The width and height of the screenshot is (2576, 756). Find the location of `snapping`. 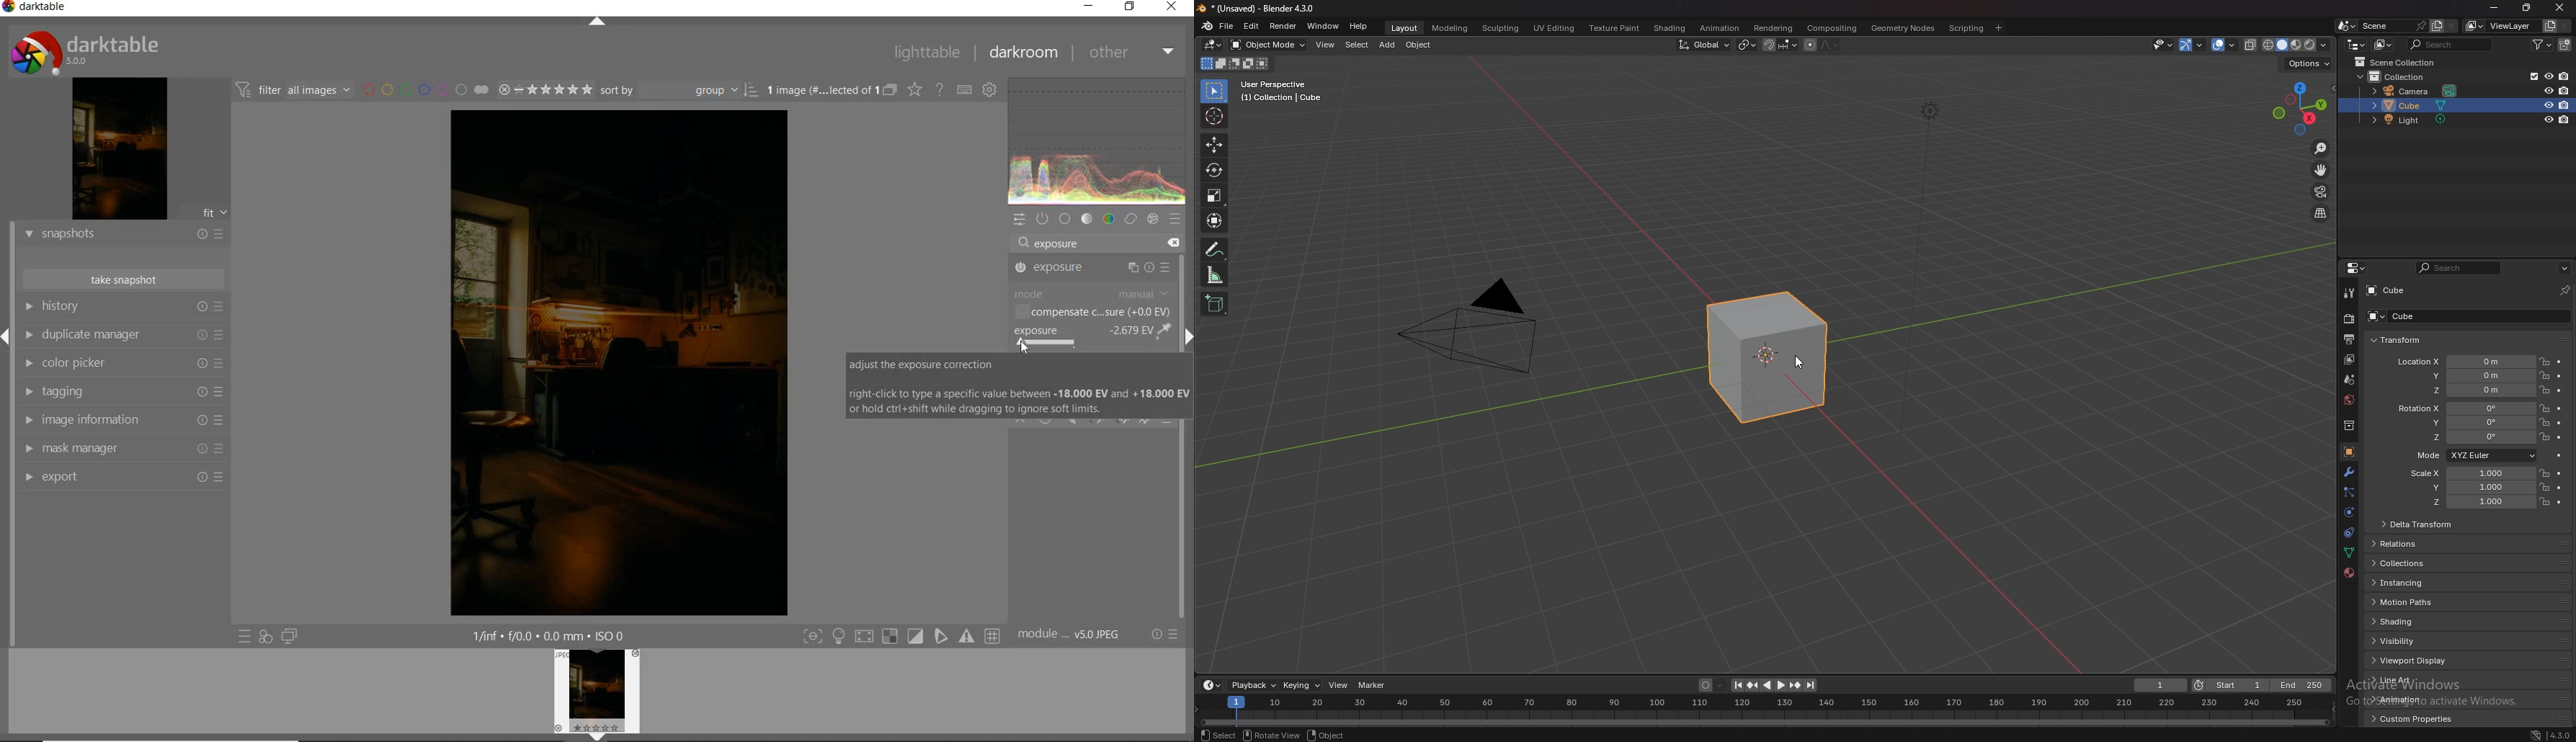

snapping is located at coordinates (1779, 45).